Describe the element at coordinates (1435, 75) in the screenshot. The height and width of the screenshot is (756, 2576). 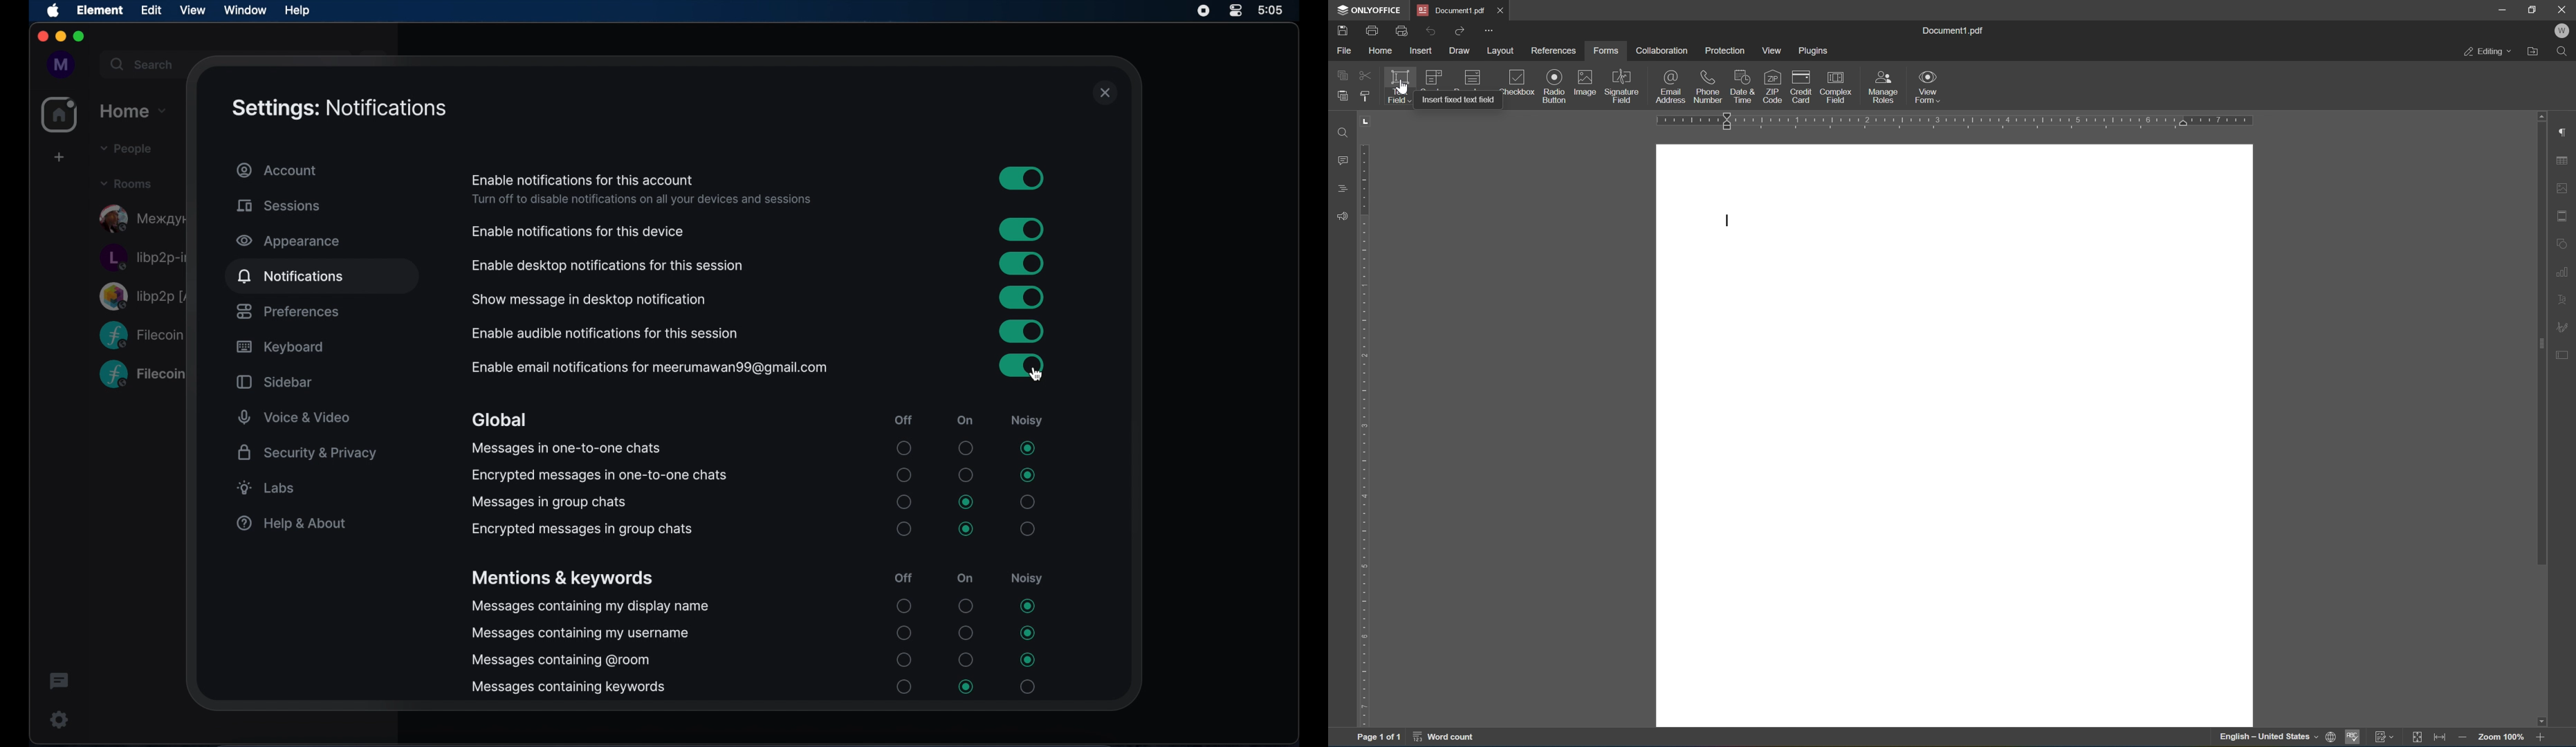
I see `icon` at that location.